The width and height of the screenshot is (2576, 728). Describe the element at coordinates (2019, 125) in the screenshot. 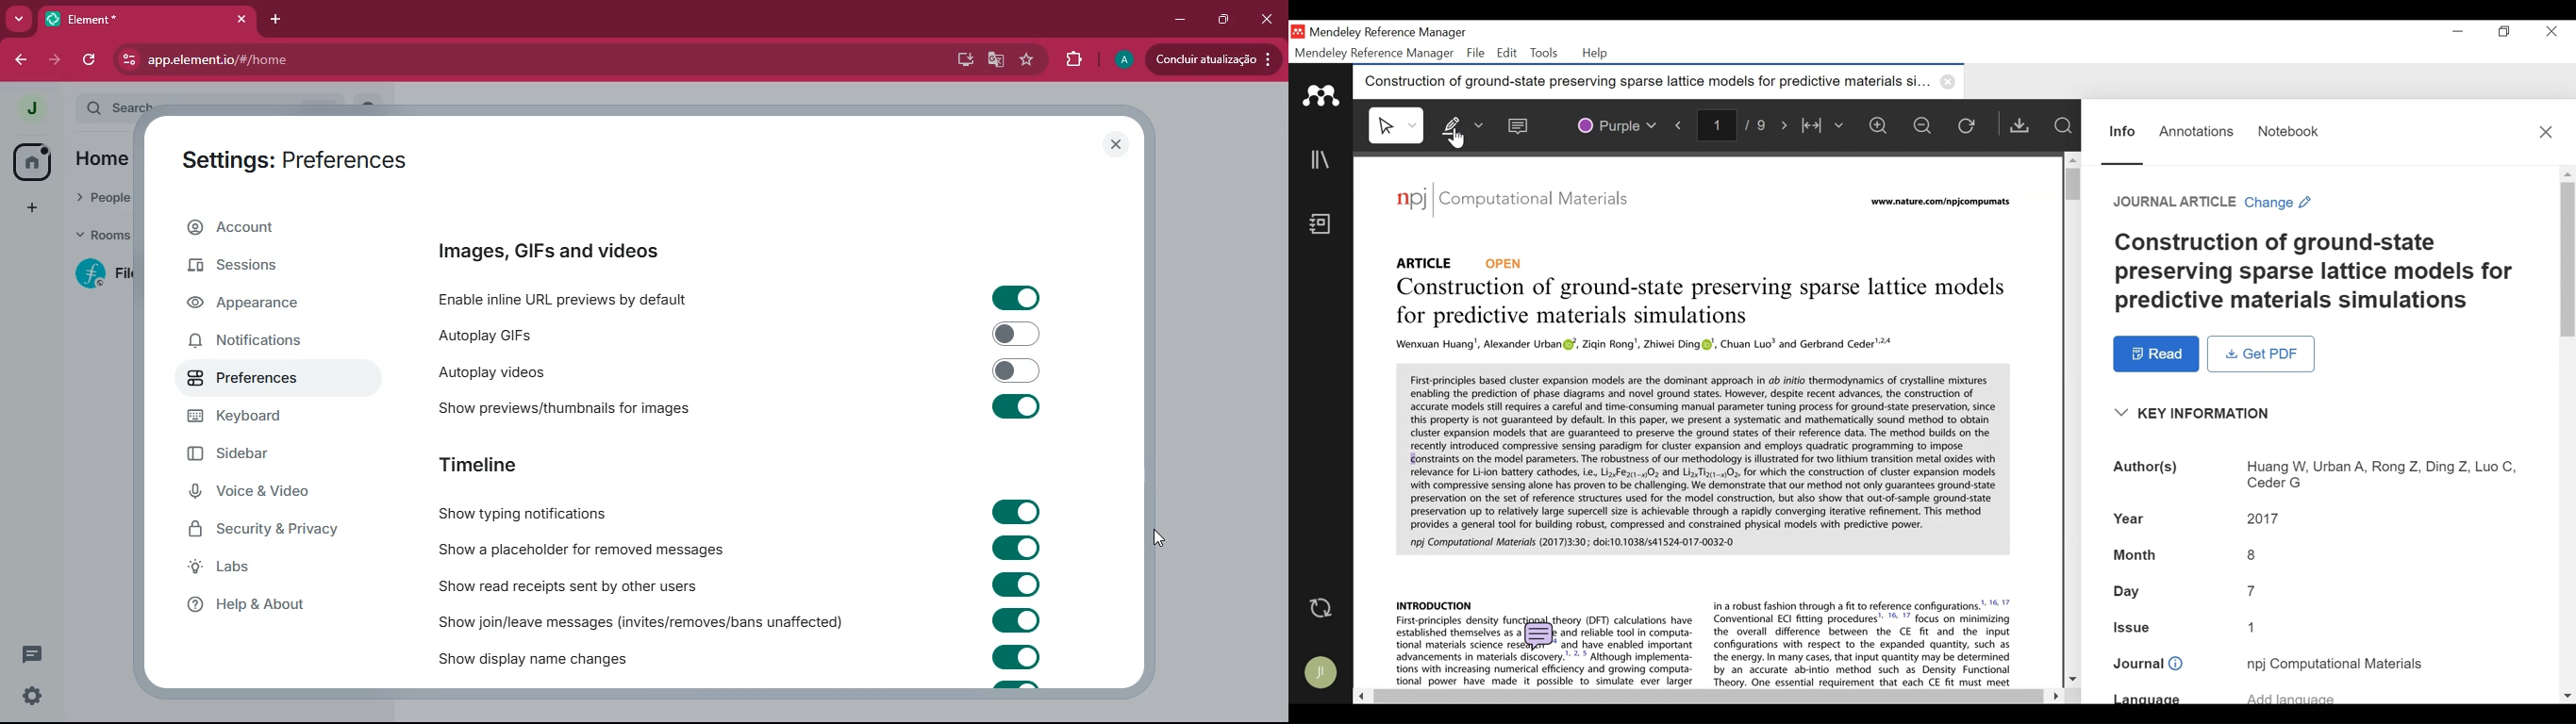

I see `Get PDF` at that location.